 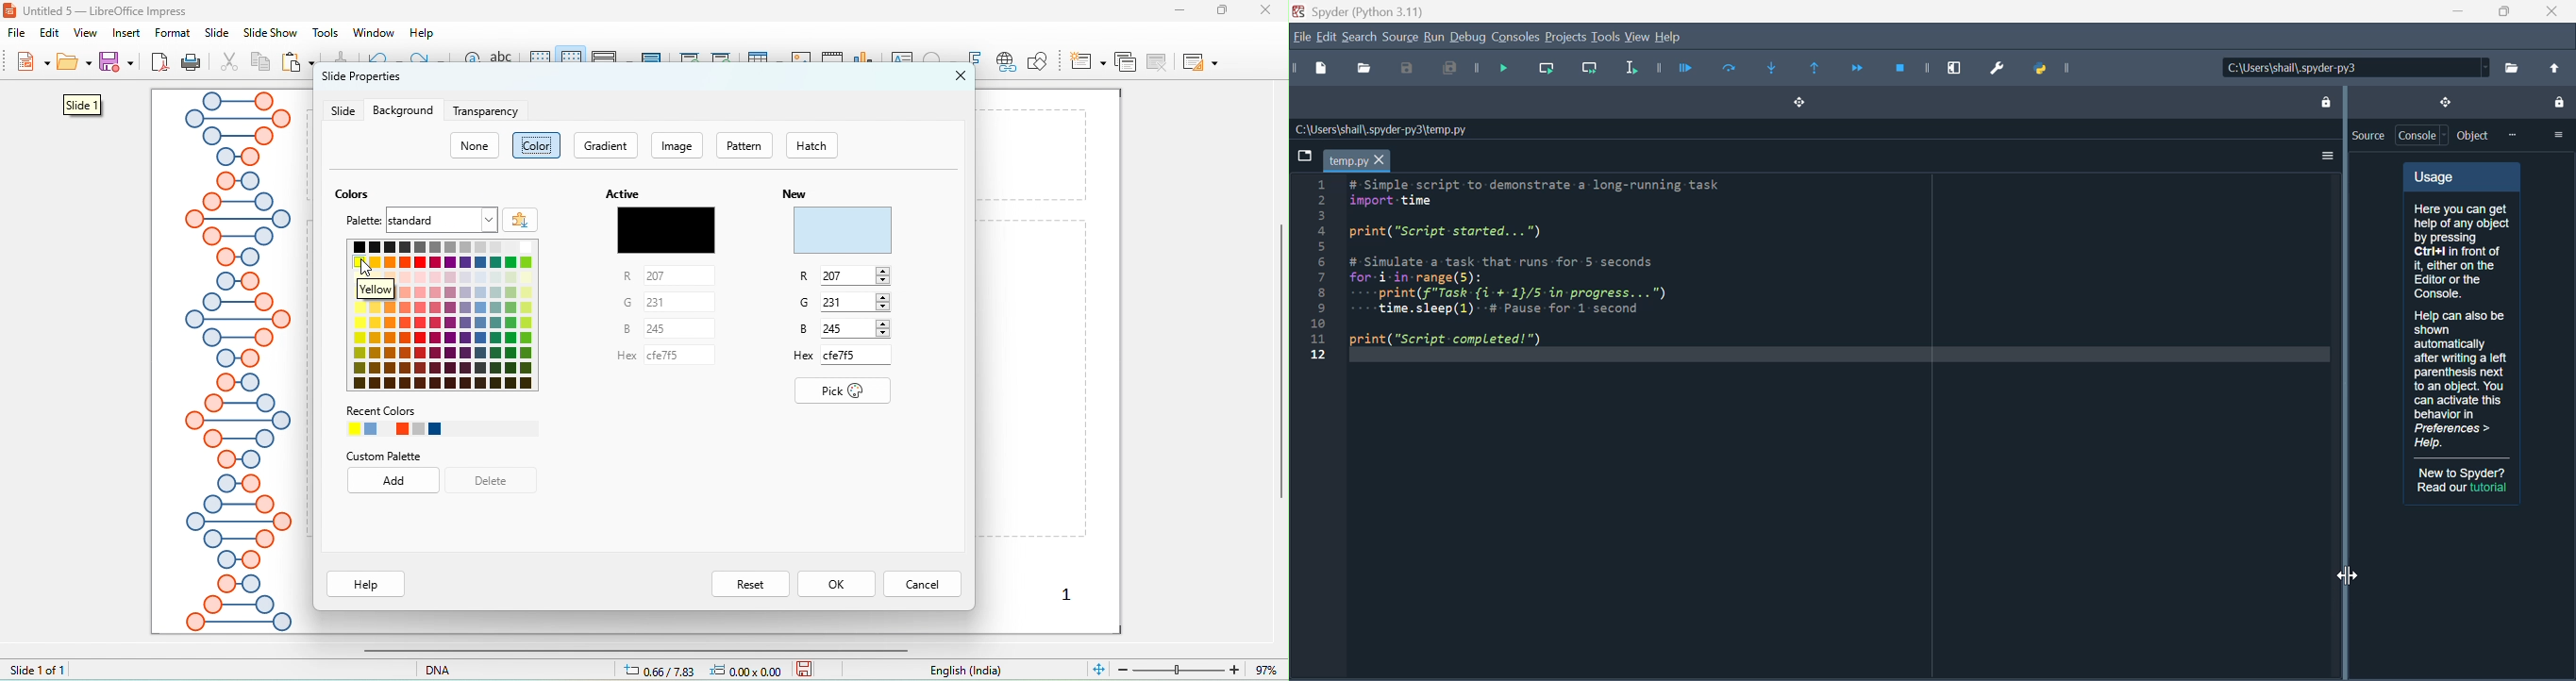 I want to click on Cursor, so click(x=2348, y=578).